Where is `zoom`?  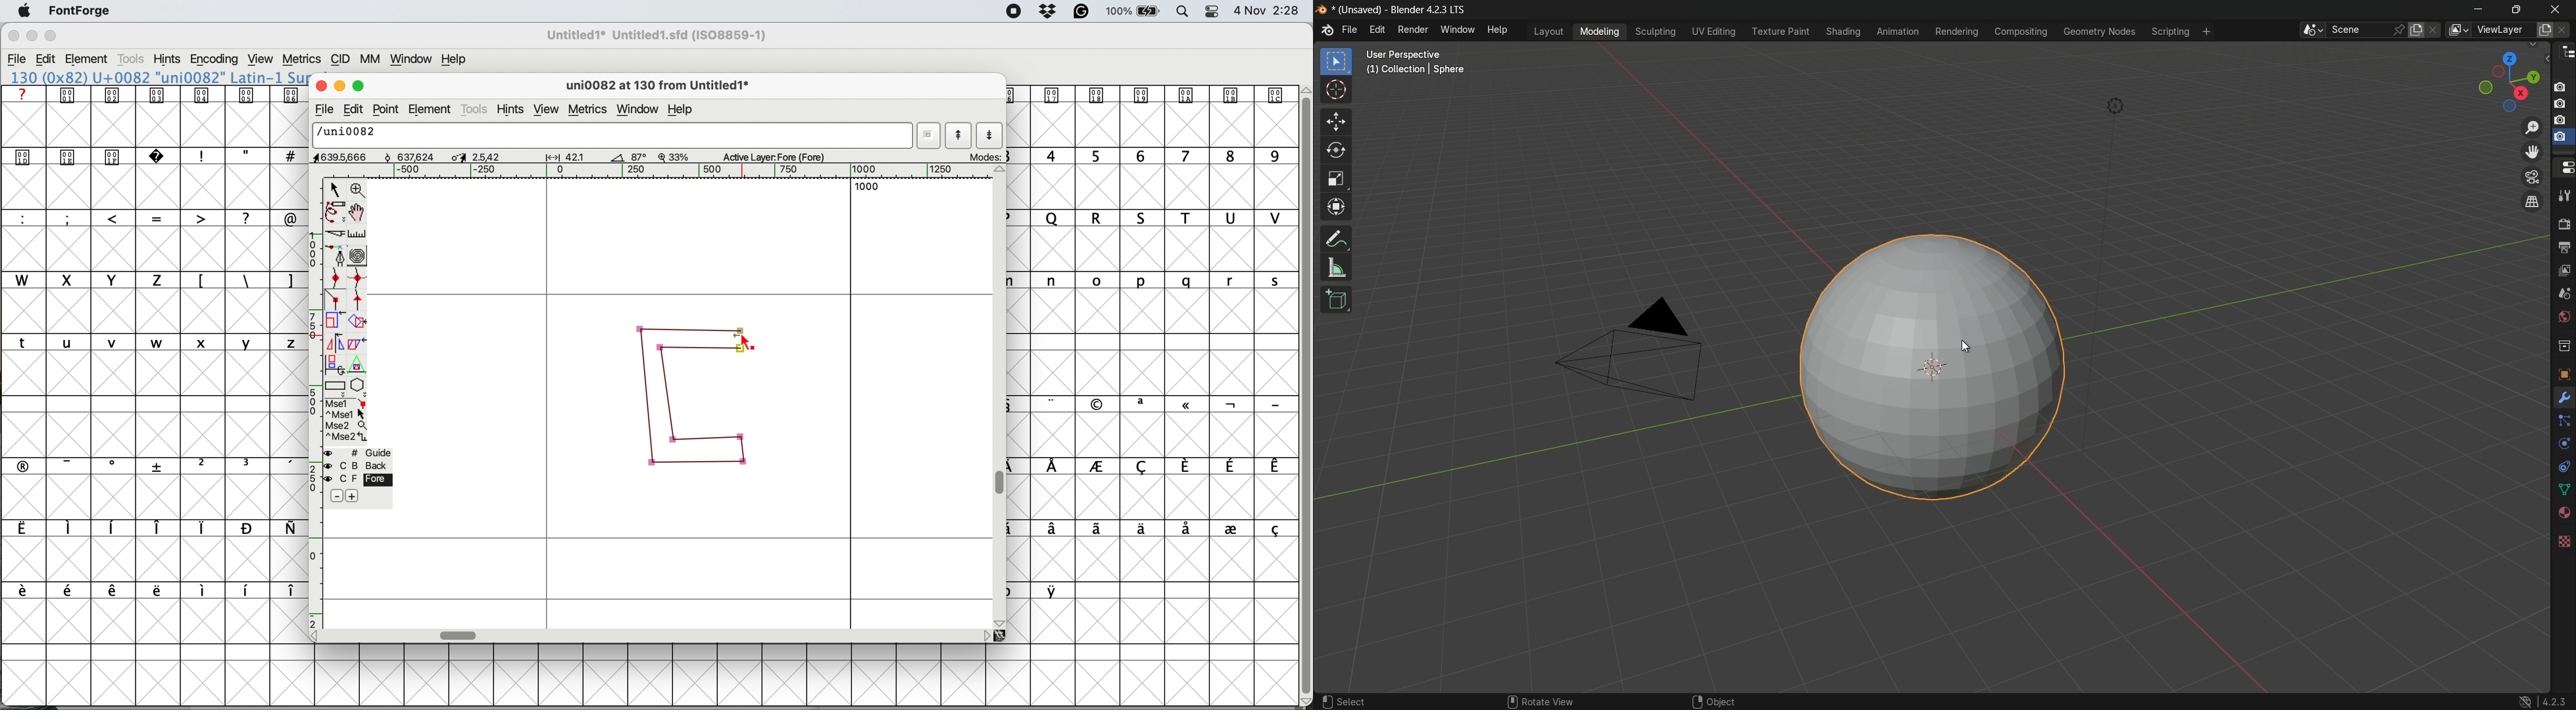 zoom is located at coordinates (359, 189).